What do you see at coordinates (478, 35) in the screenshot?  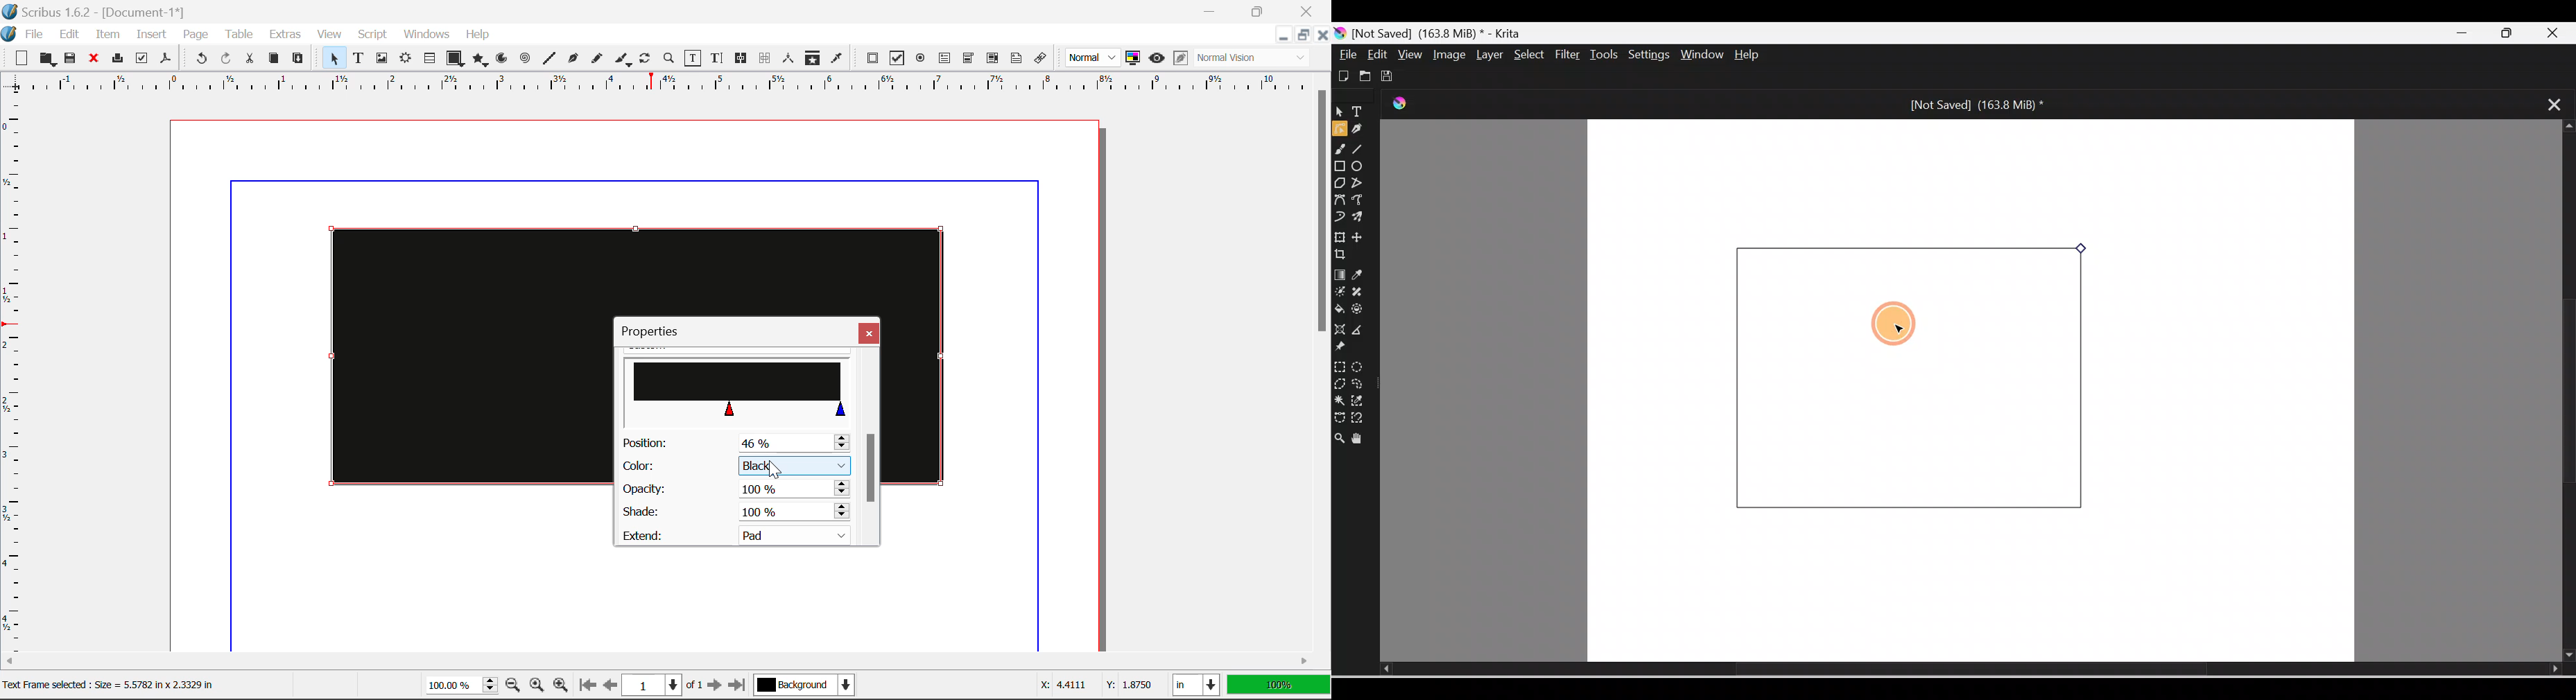 I see `Help` at bounding box center [478, 35].